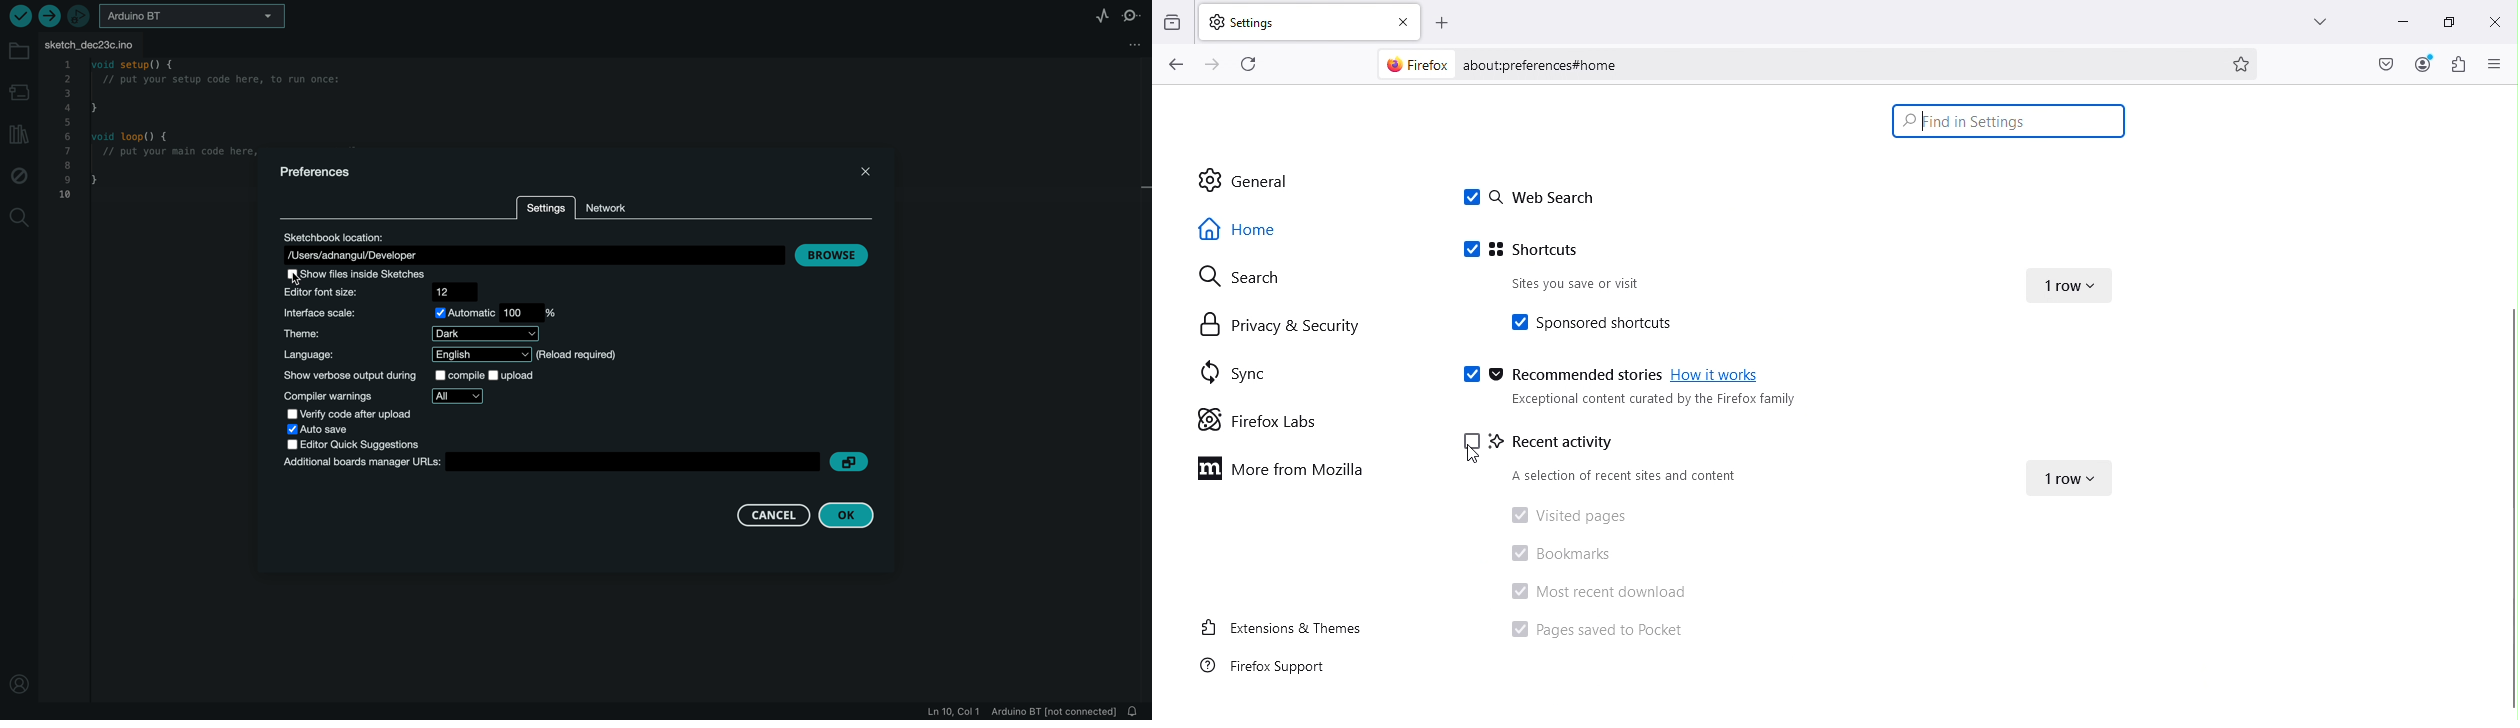  Describe the element at coordinates (1559, 552) in the screenshot. I see `Bookmarks` at that location.